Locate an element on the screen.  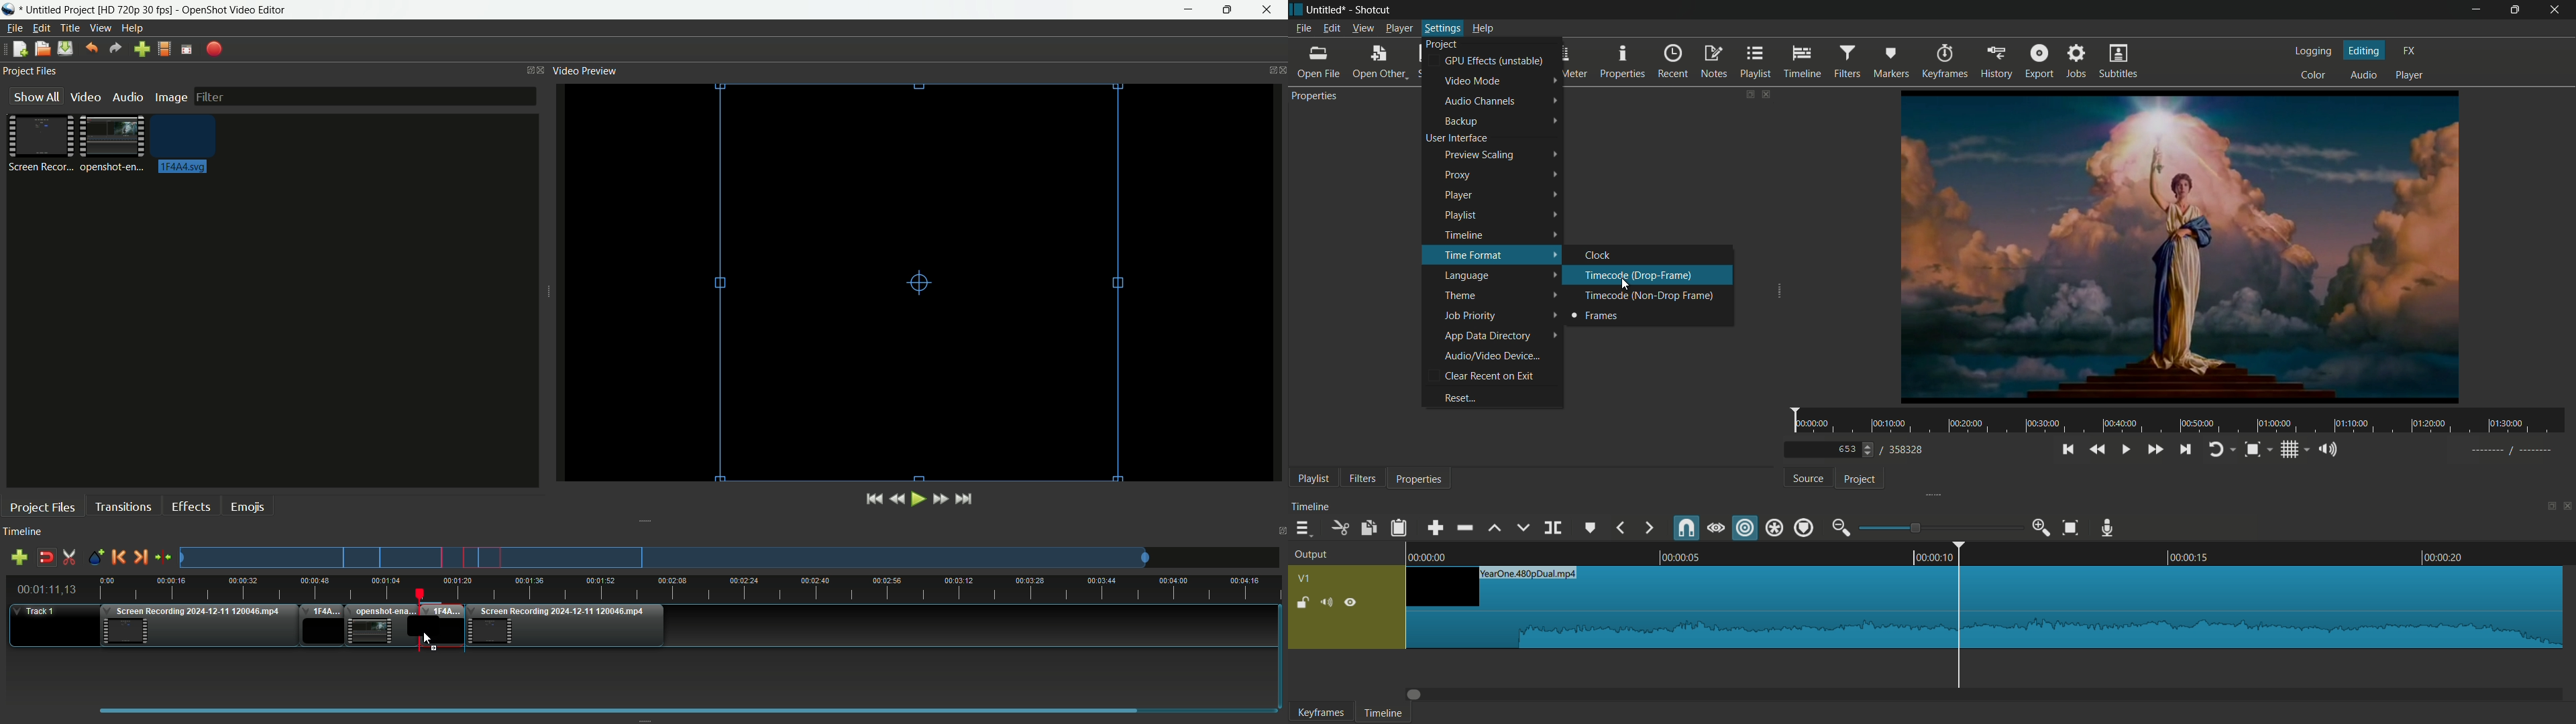
Create markers is located at coordinates (92, 558).